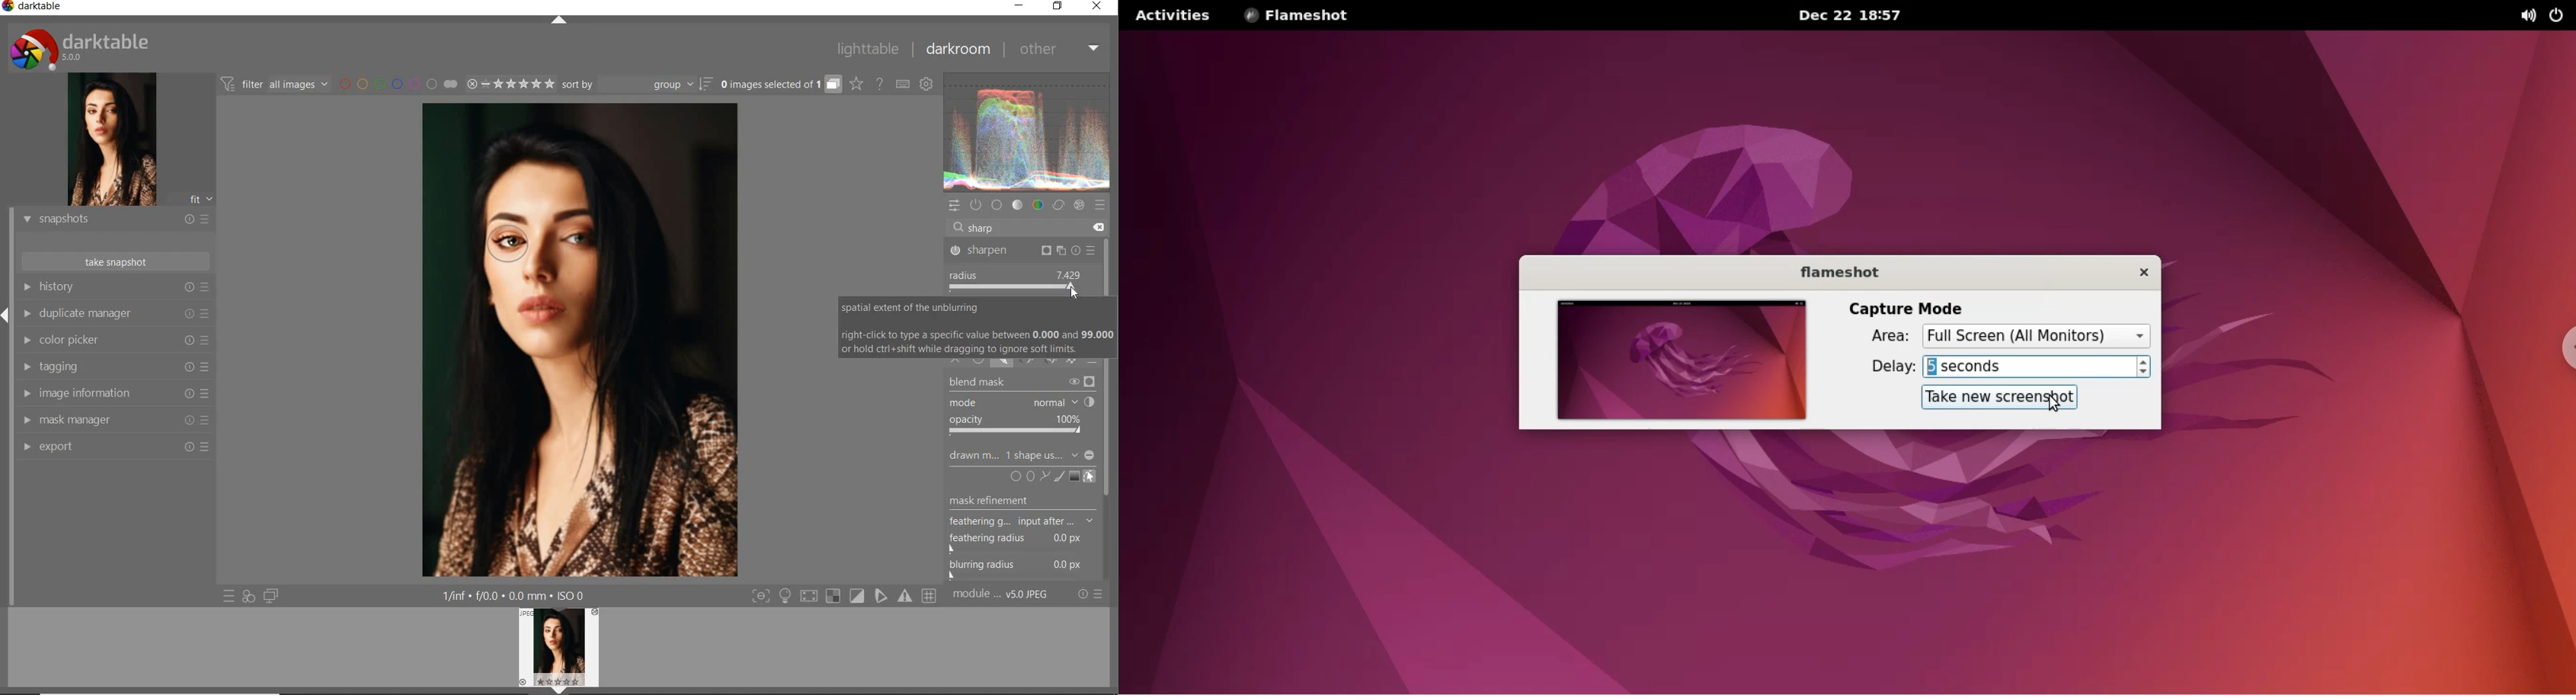 The image size is (2576, 700). What do you see at coordinates (1057, 49) in the screenshot?
I see `other` at bounding box center [1057, 49].